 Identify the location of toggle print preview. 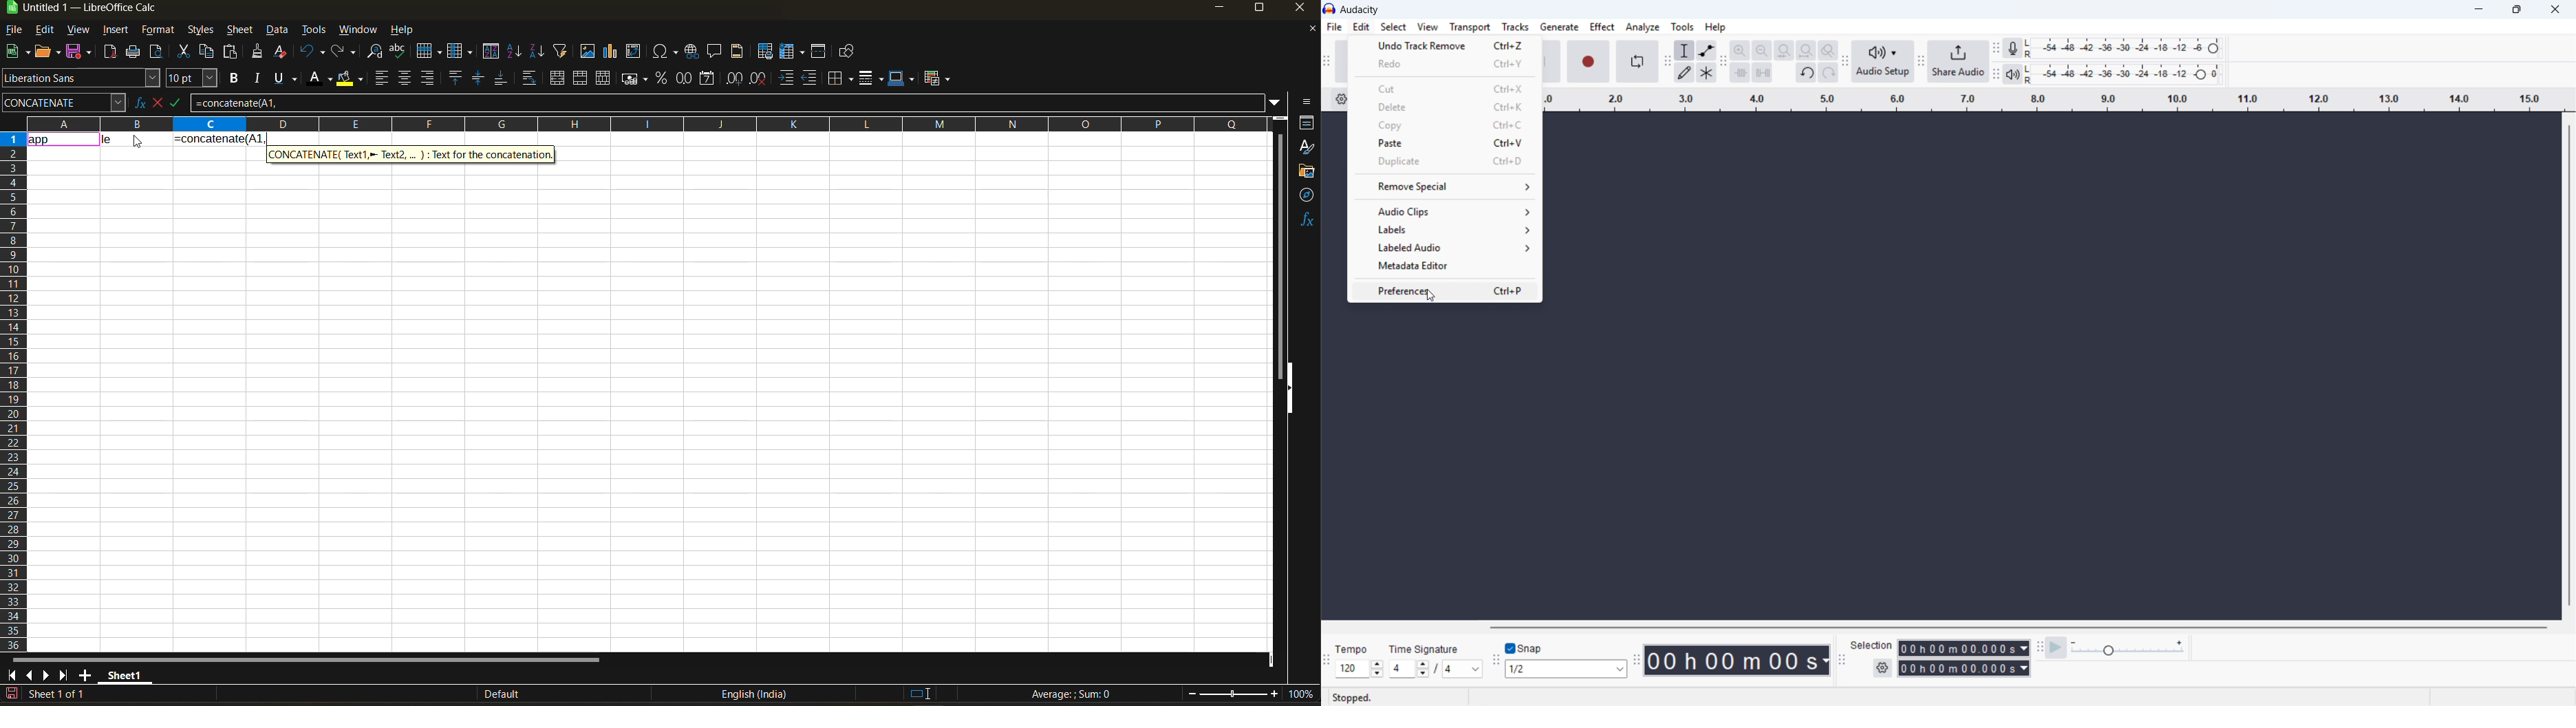
(158, 53).